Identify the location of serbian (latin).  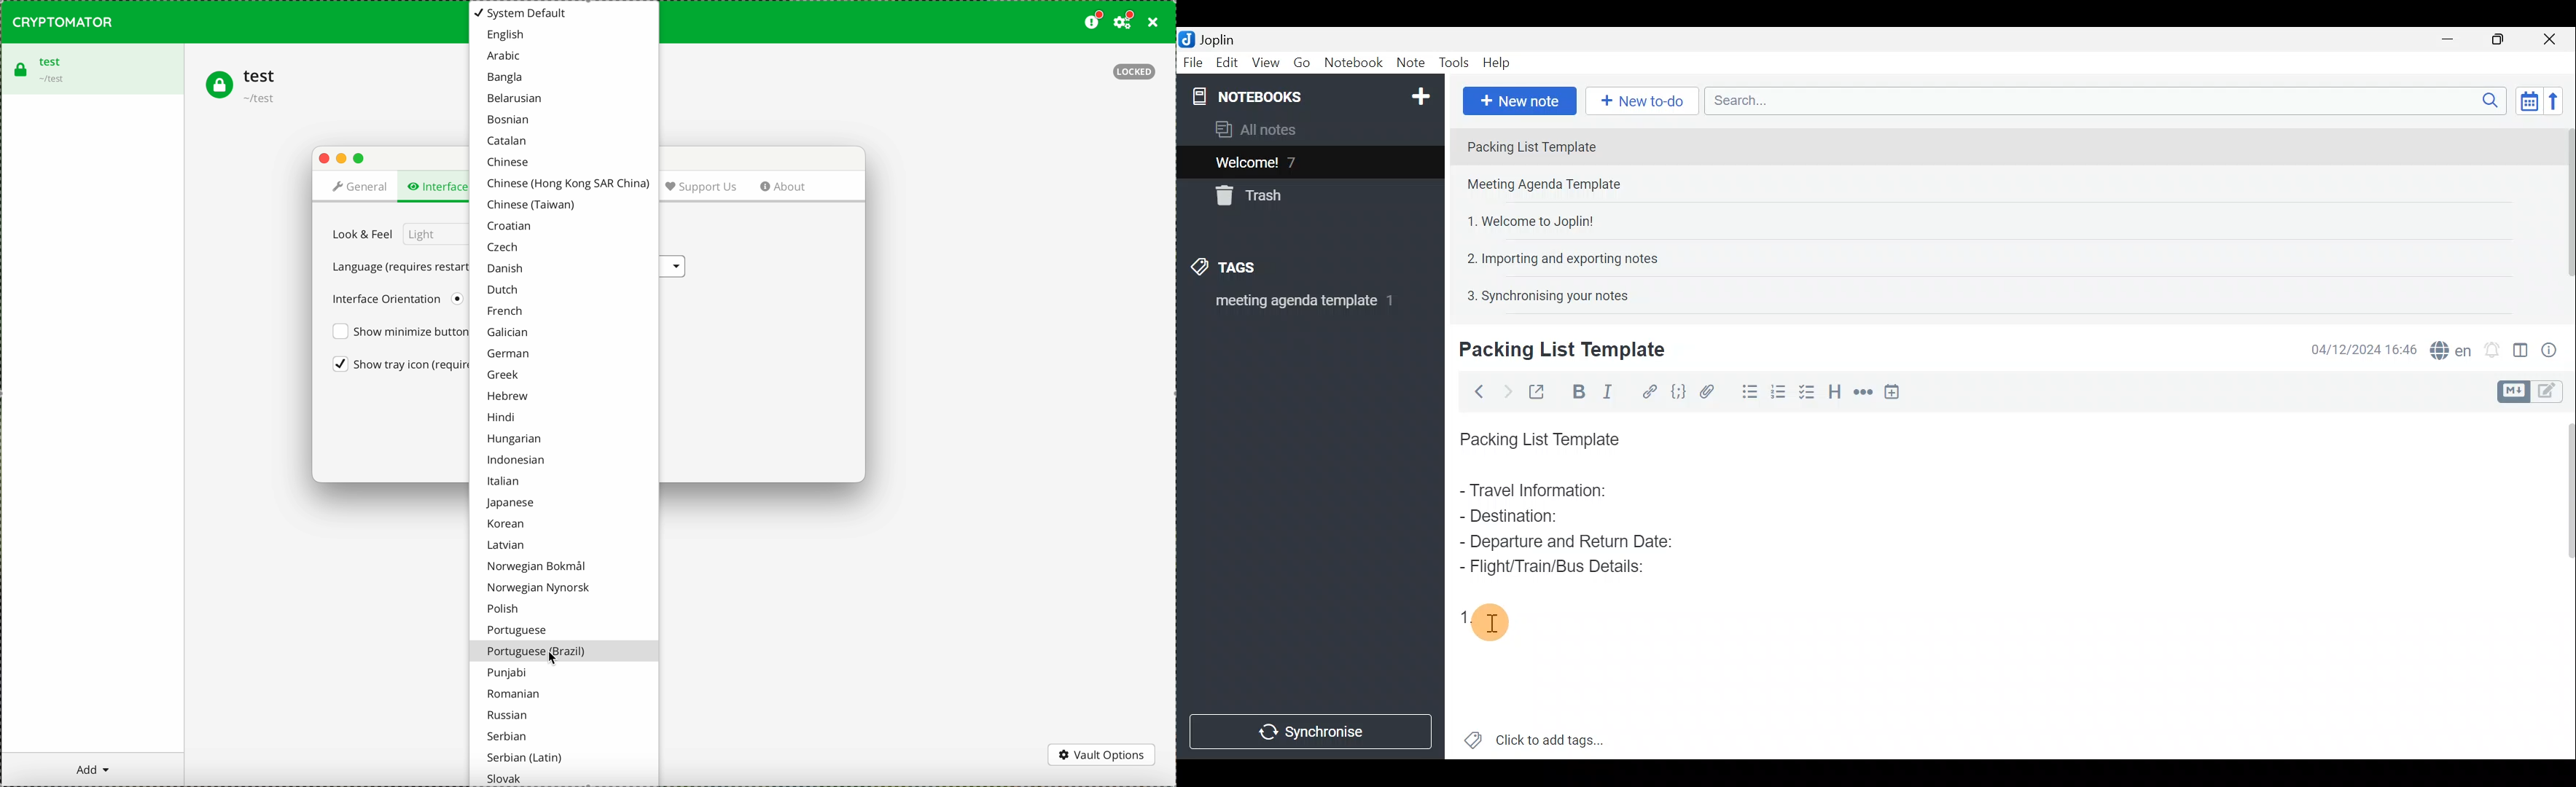
(525, 759).